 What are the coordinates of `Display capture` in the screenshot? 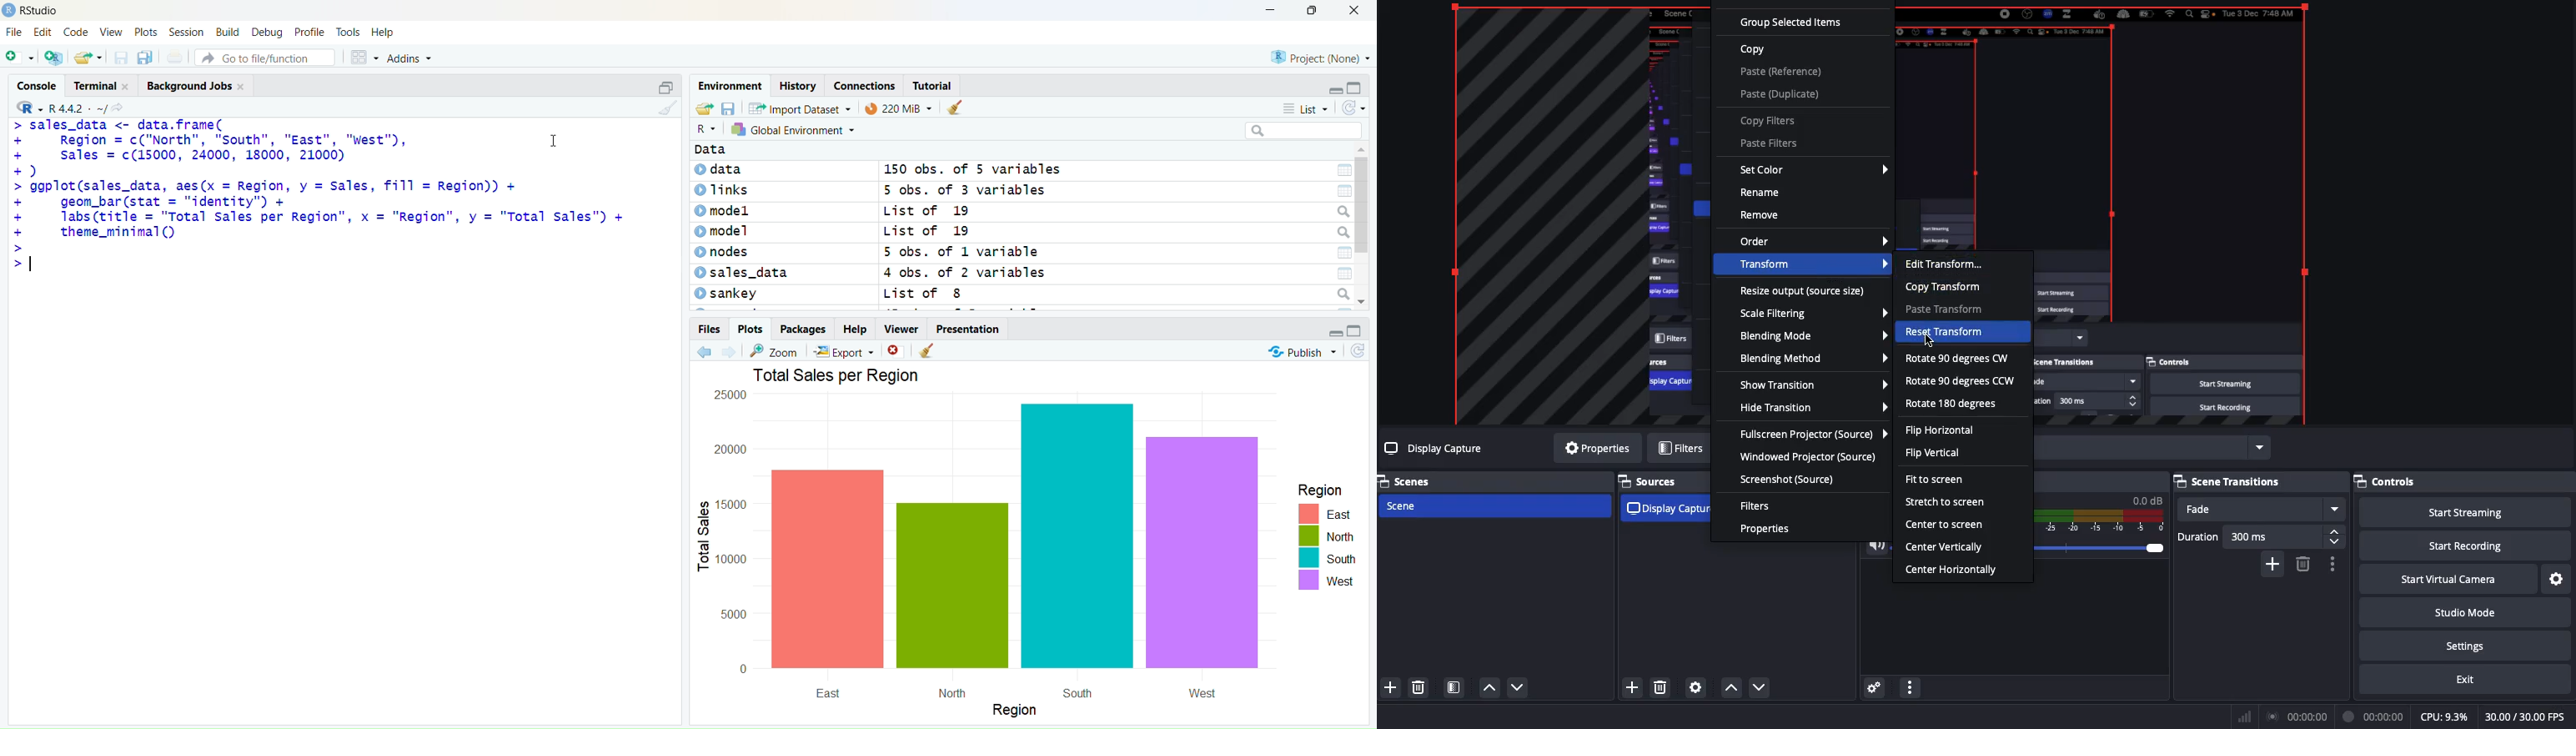 It's located at (1432, 451).